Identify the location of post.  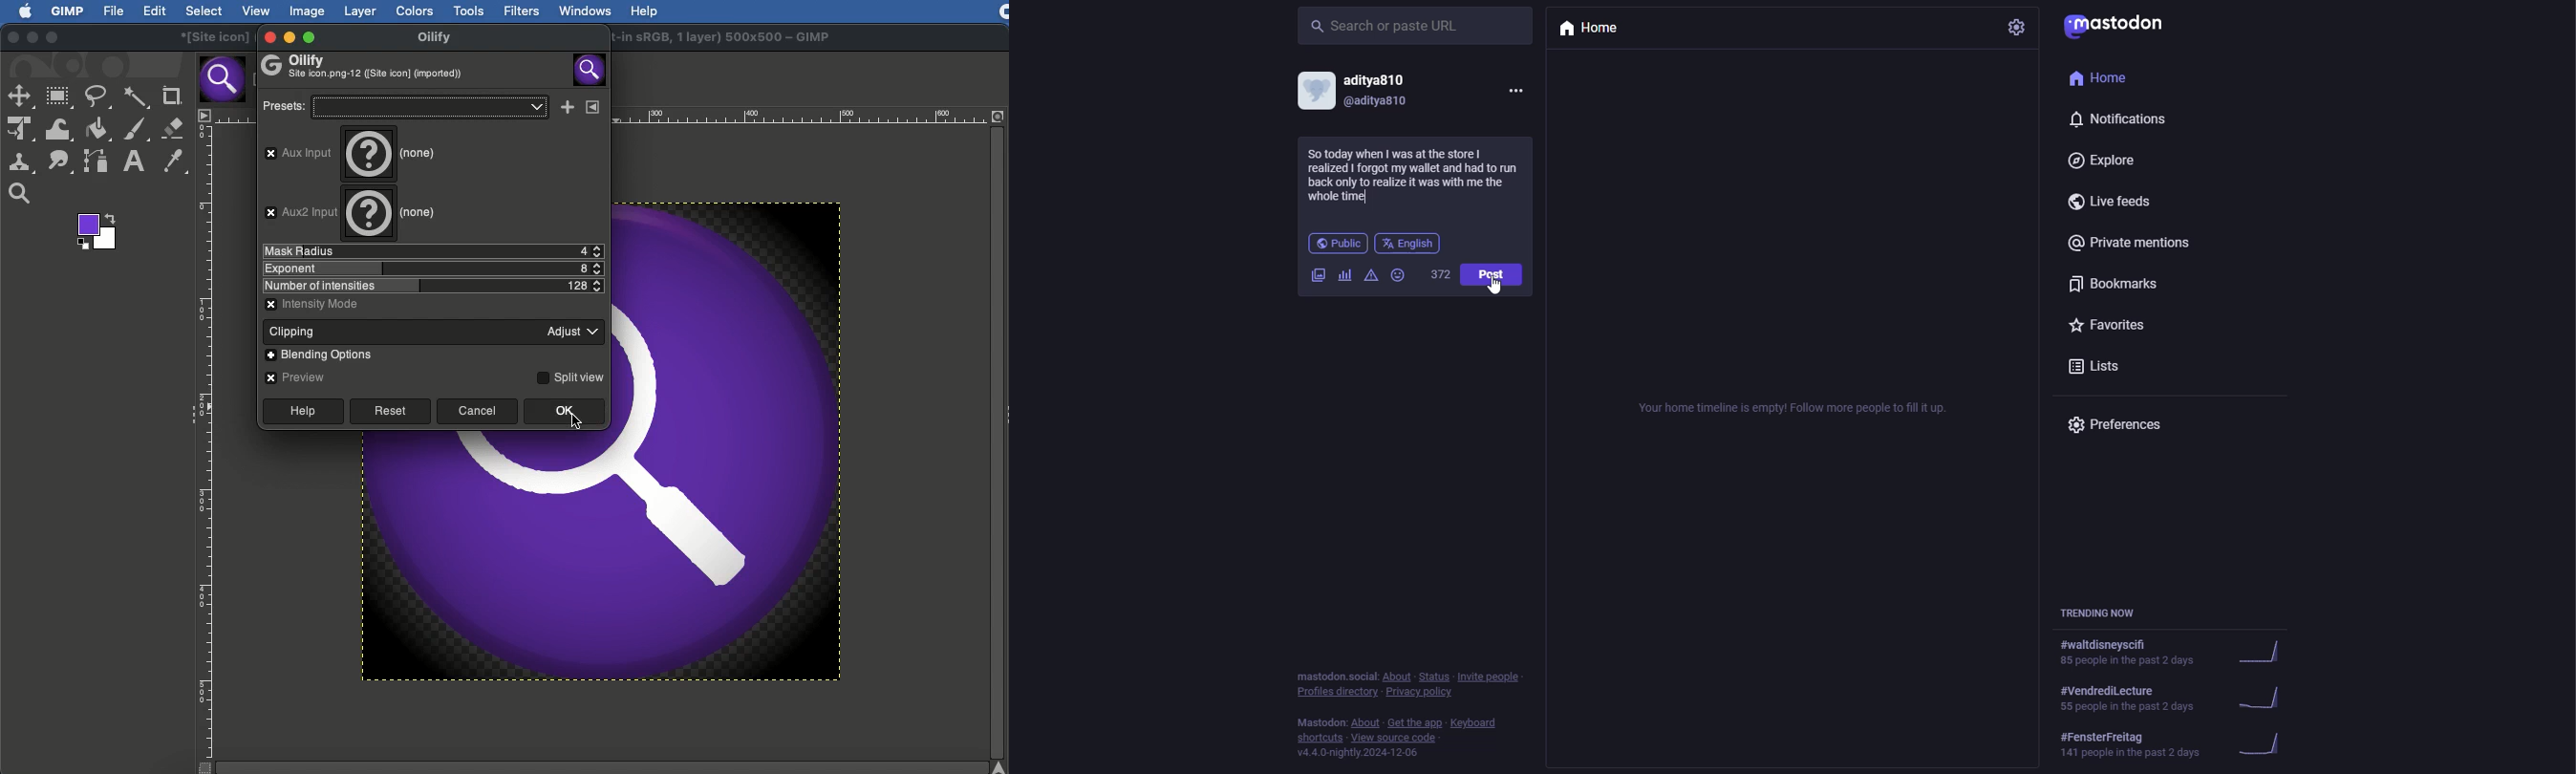
(1491, 275).